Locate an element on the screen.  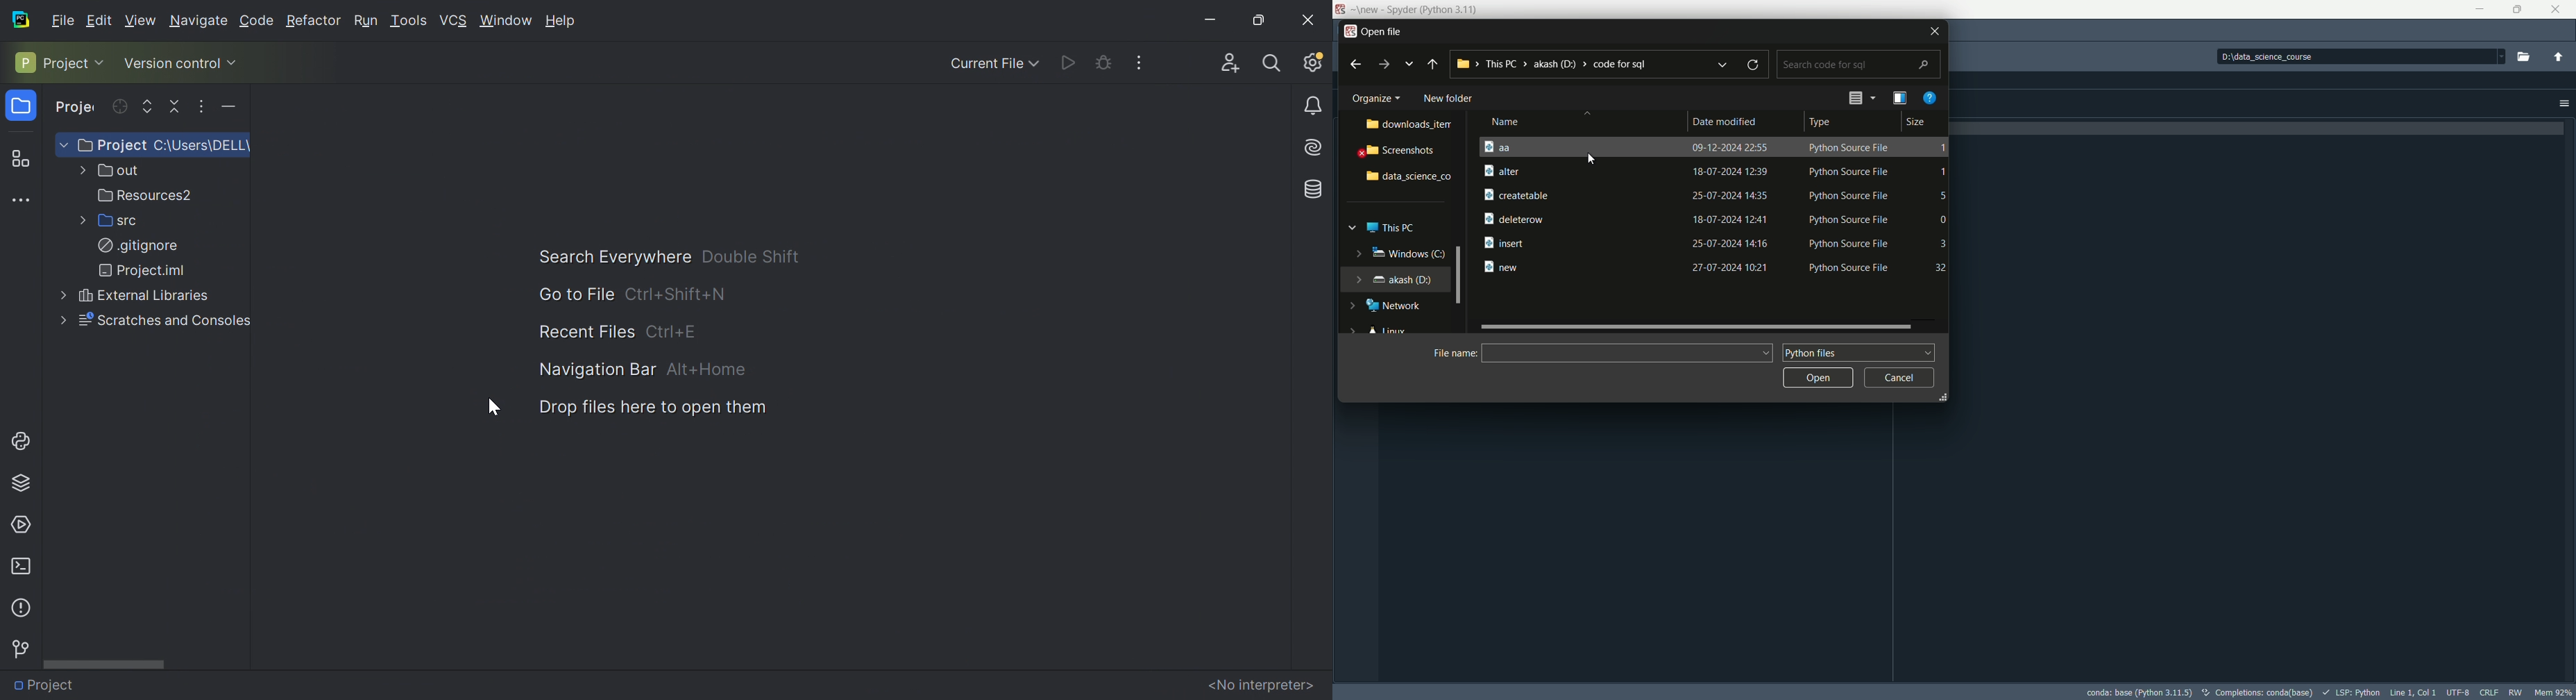
this pc is located at coordinates (1393, 227).